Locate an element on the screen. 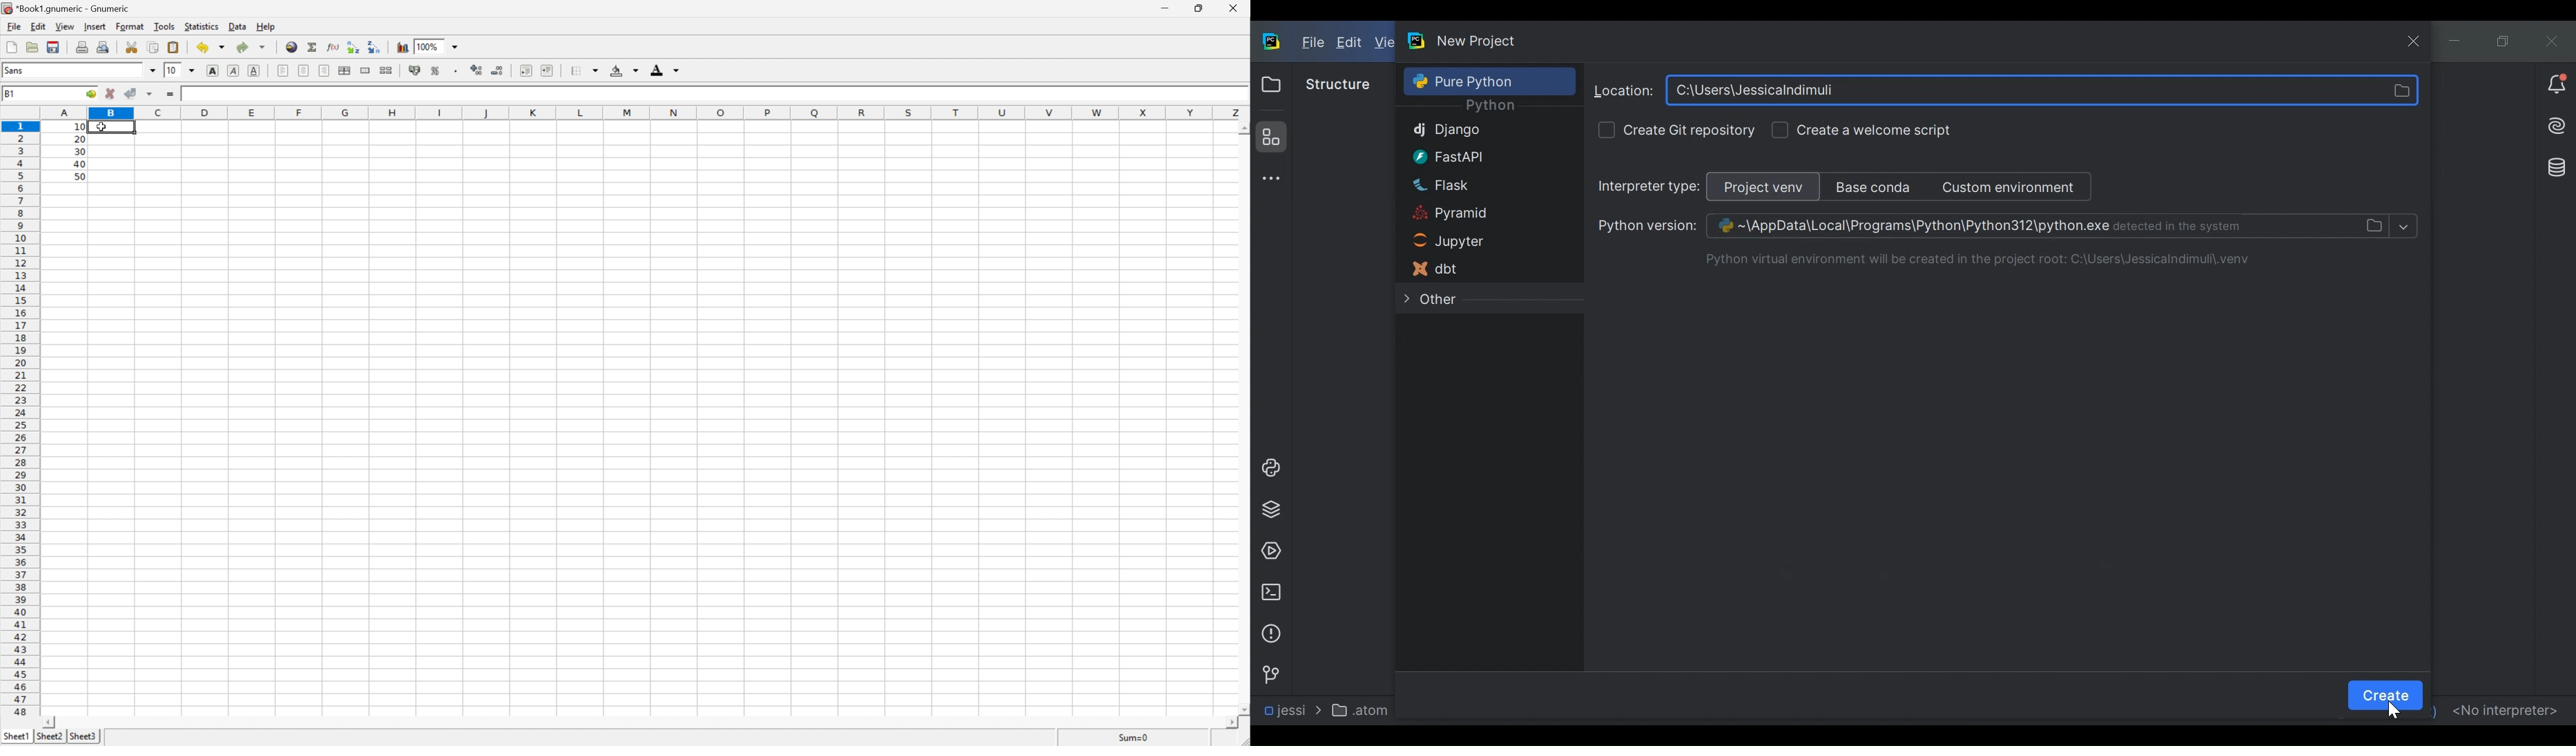 This screenshot has width=2576, height=756. View is located at coordinates (64, 25).